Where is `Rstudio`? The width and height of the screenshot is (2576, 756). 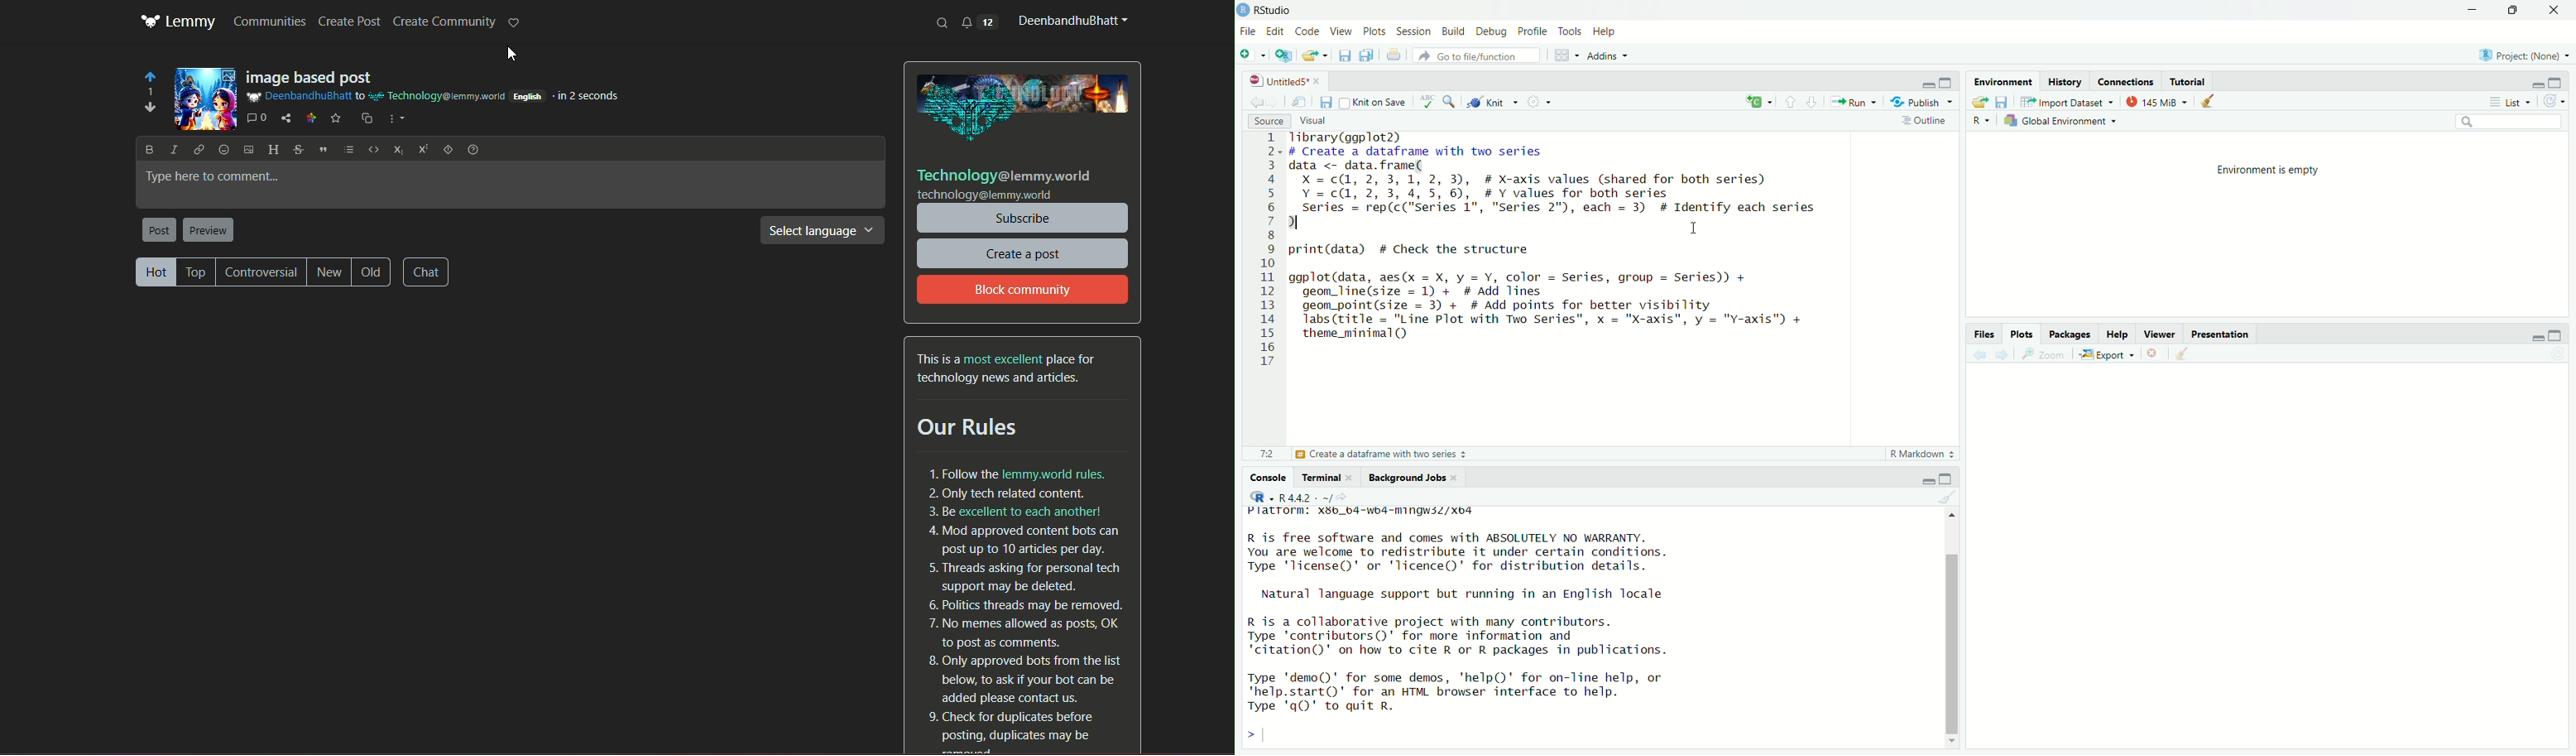
Rstudio is located at coordinates (1267, 10).